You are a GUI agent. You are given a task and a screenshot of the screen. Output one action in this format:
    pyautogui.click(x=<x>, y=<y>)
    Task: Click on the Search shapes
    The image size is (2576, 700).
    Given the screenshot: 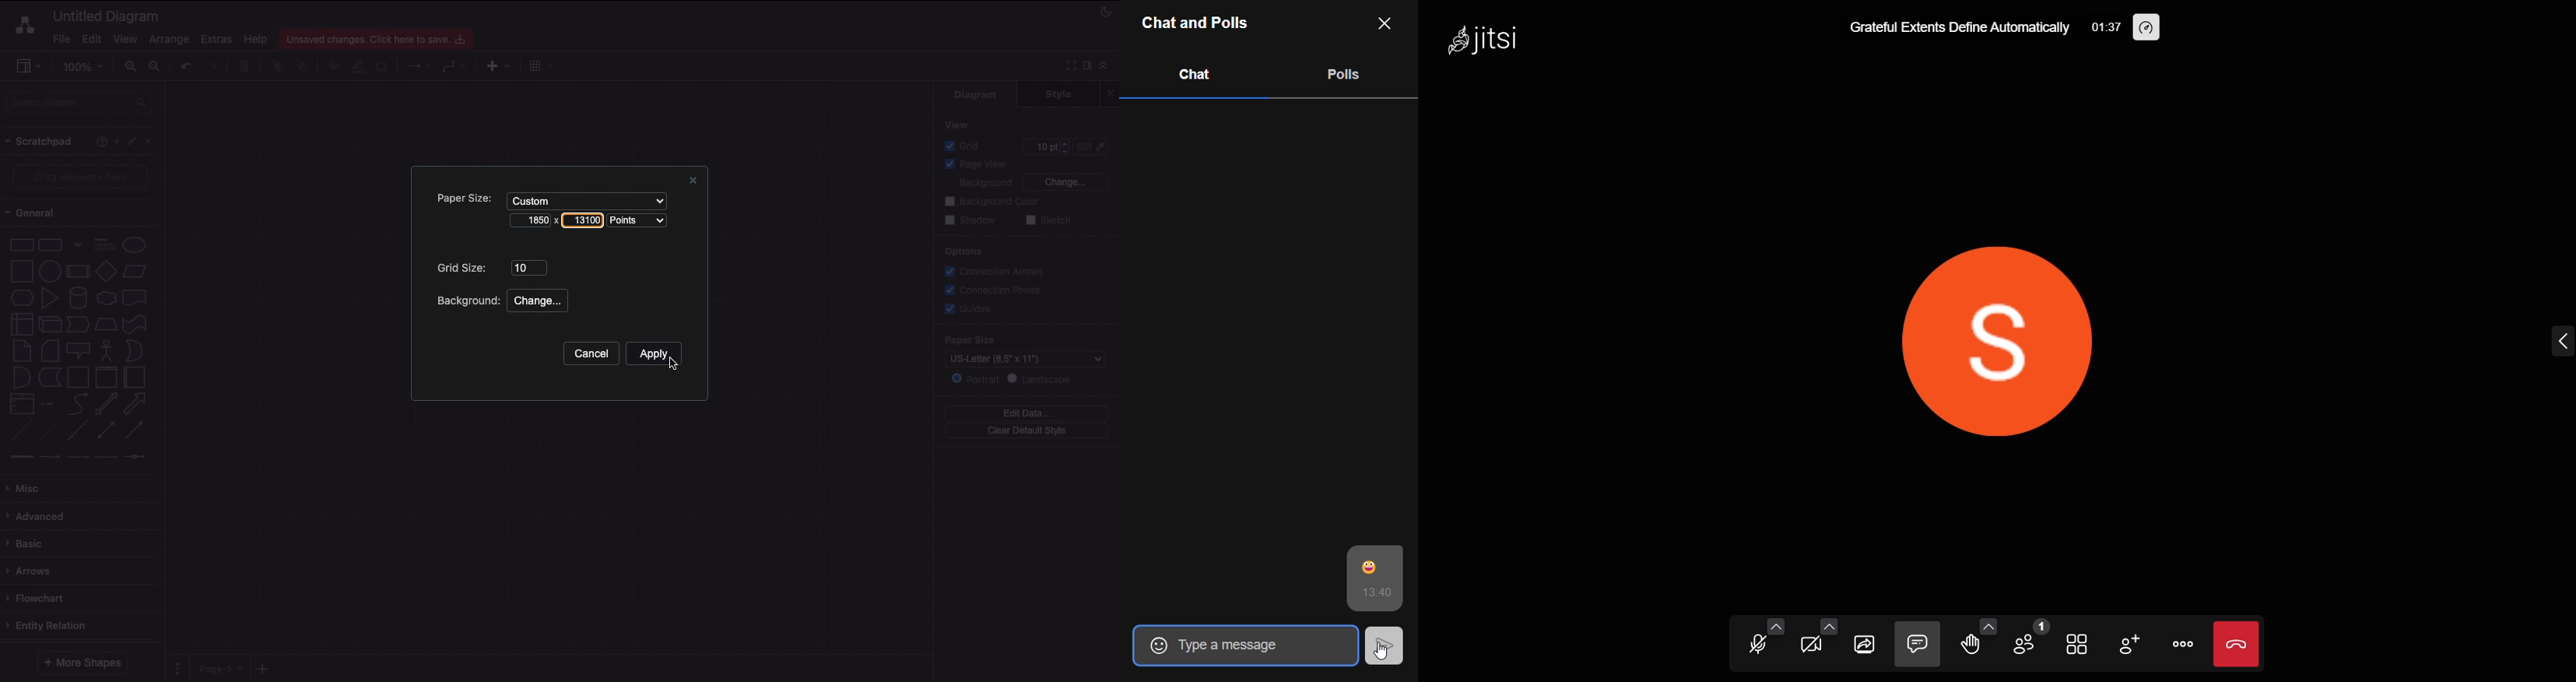 What is the action you would take?
    pyautogui.click(x=80, y=105)
    